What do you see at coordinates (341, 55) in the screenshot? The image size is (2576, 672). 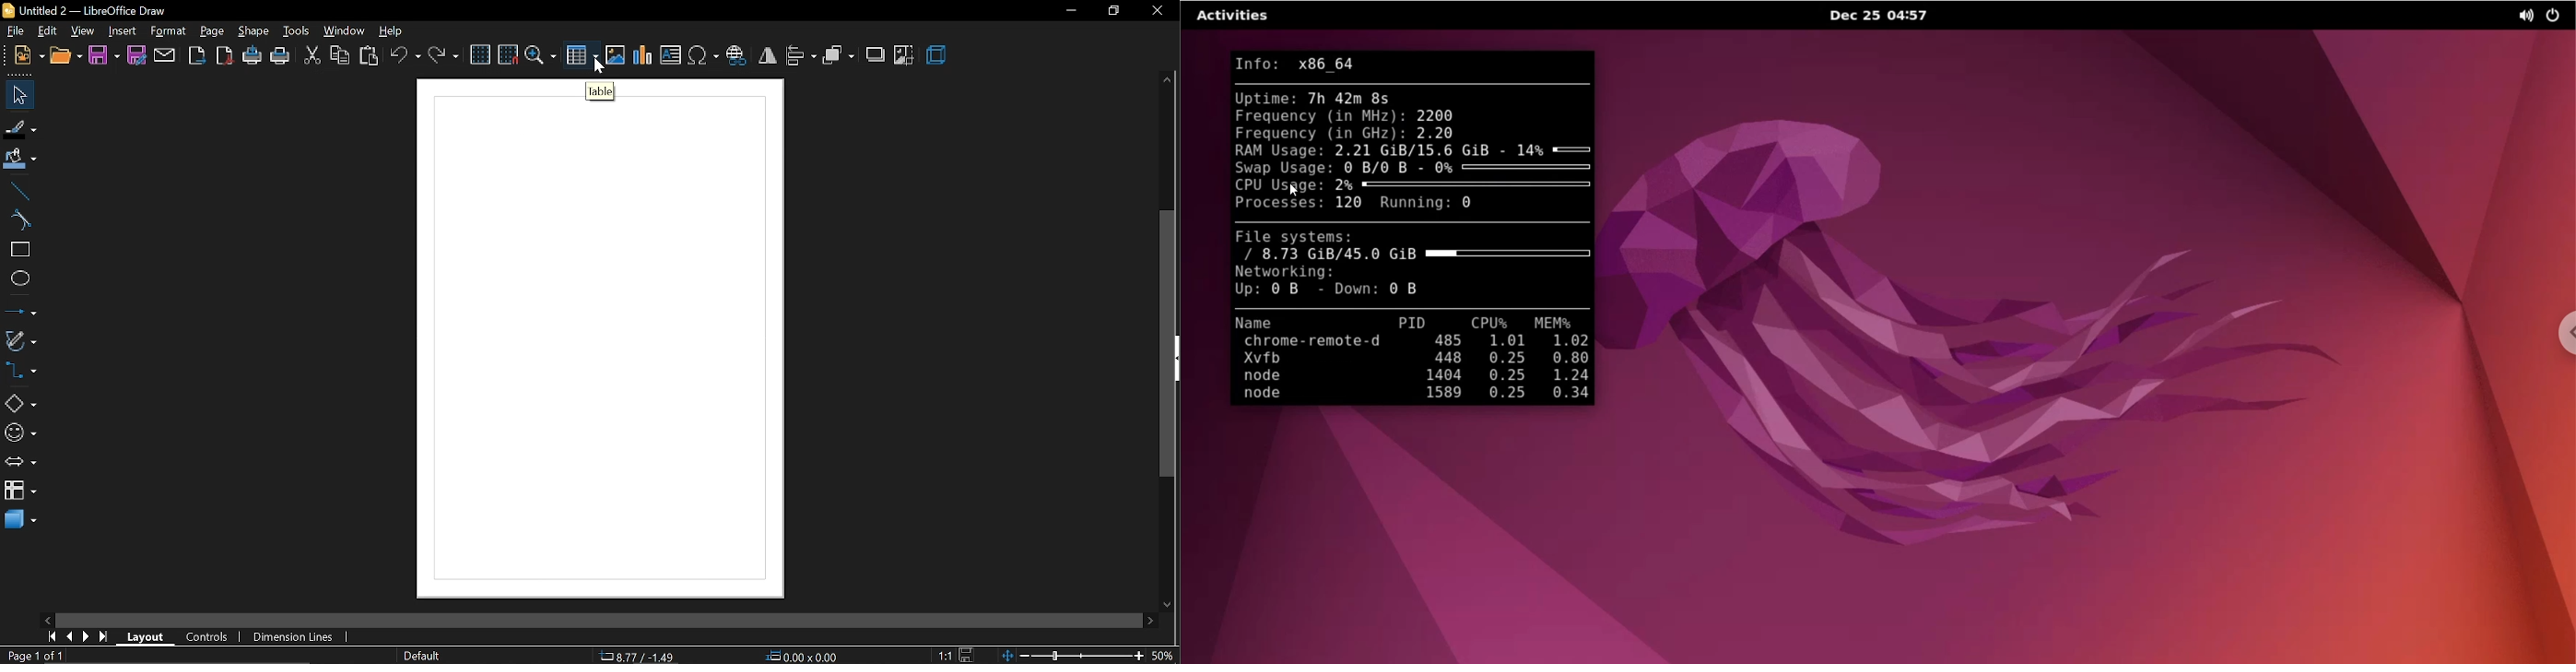 I see `copy` at bounding box center [341, 55].